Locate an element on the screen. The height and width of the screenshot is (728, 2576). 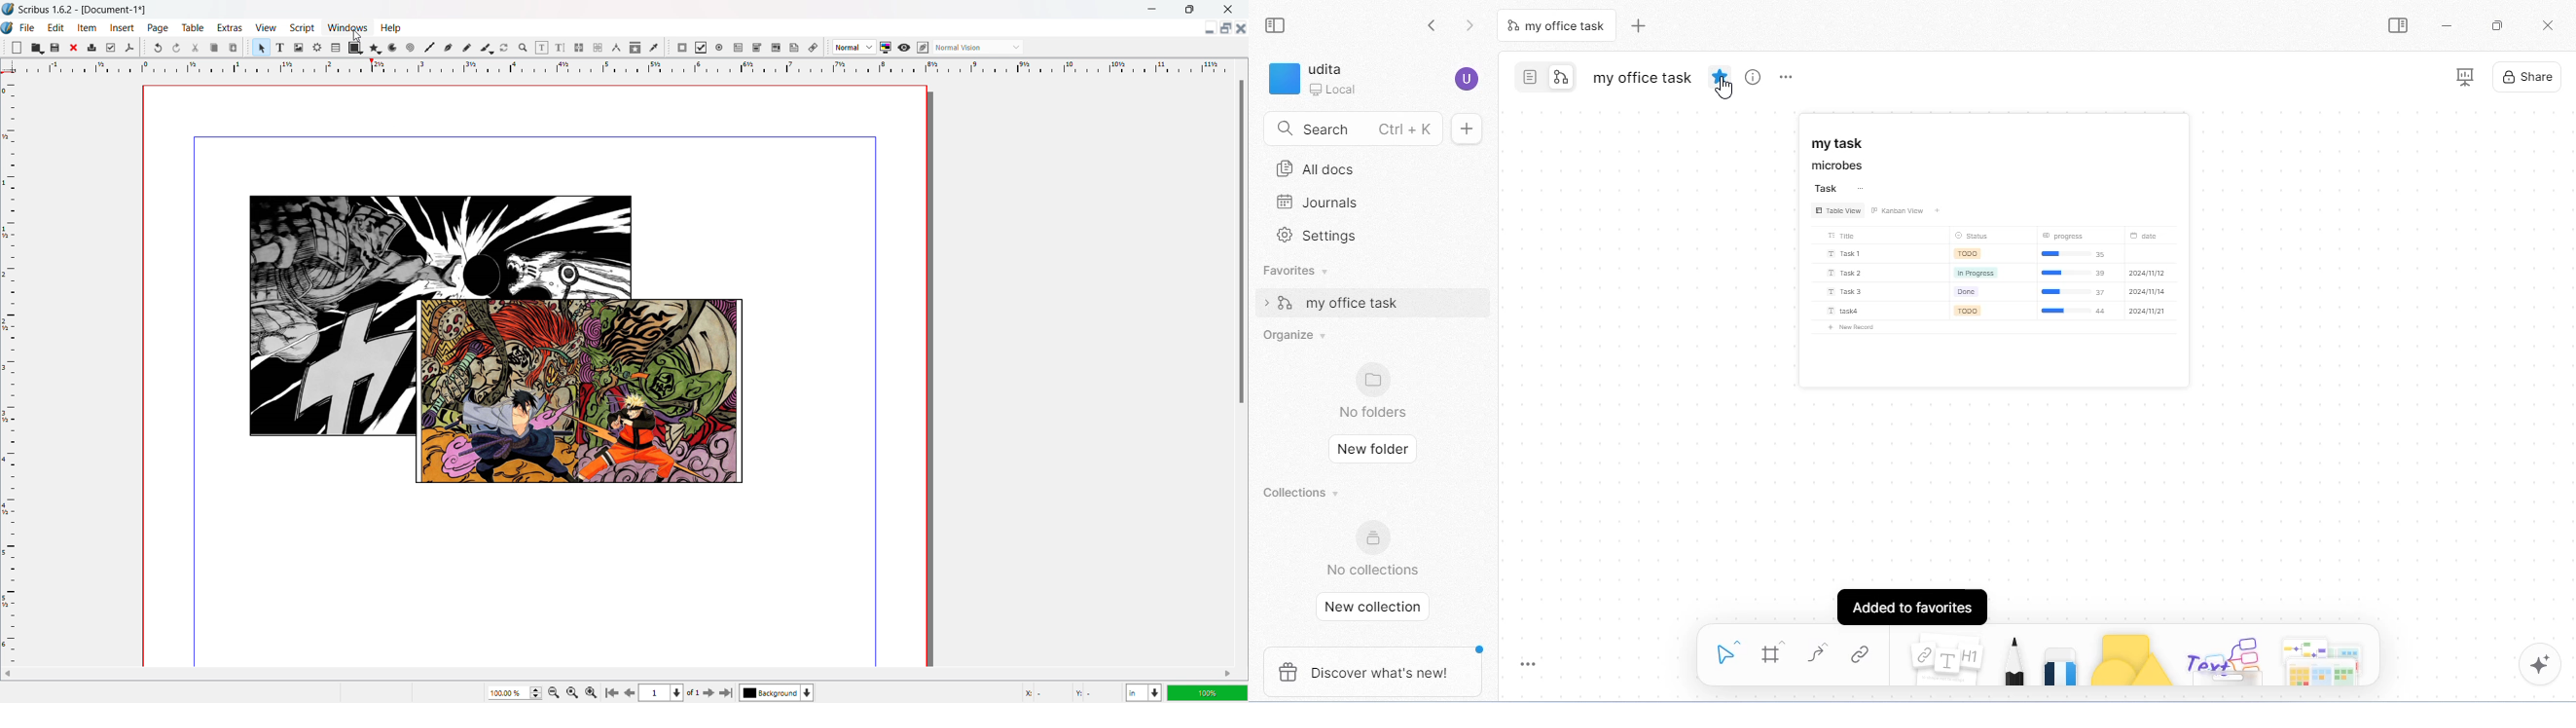
eye dropper is located at coordinates (654, 48).